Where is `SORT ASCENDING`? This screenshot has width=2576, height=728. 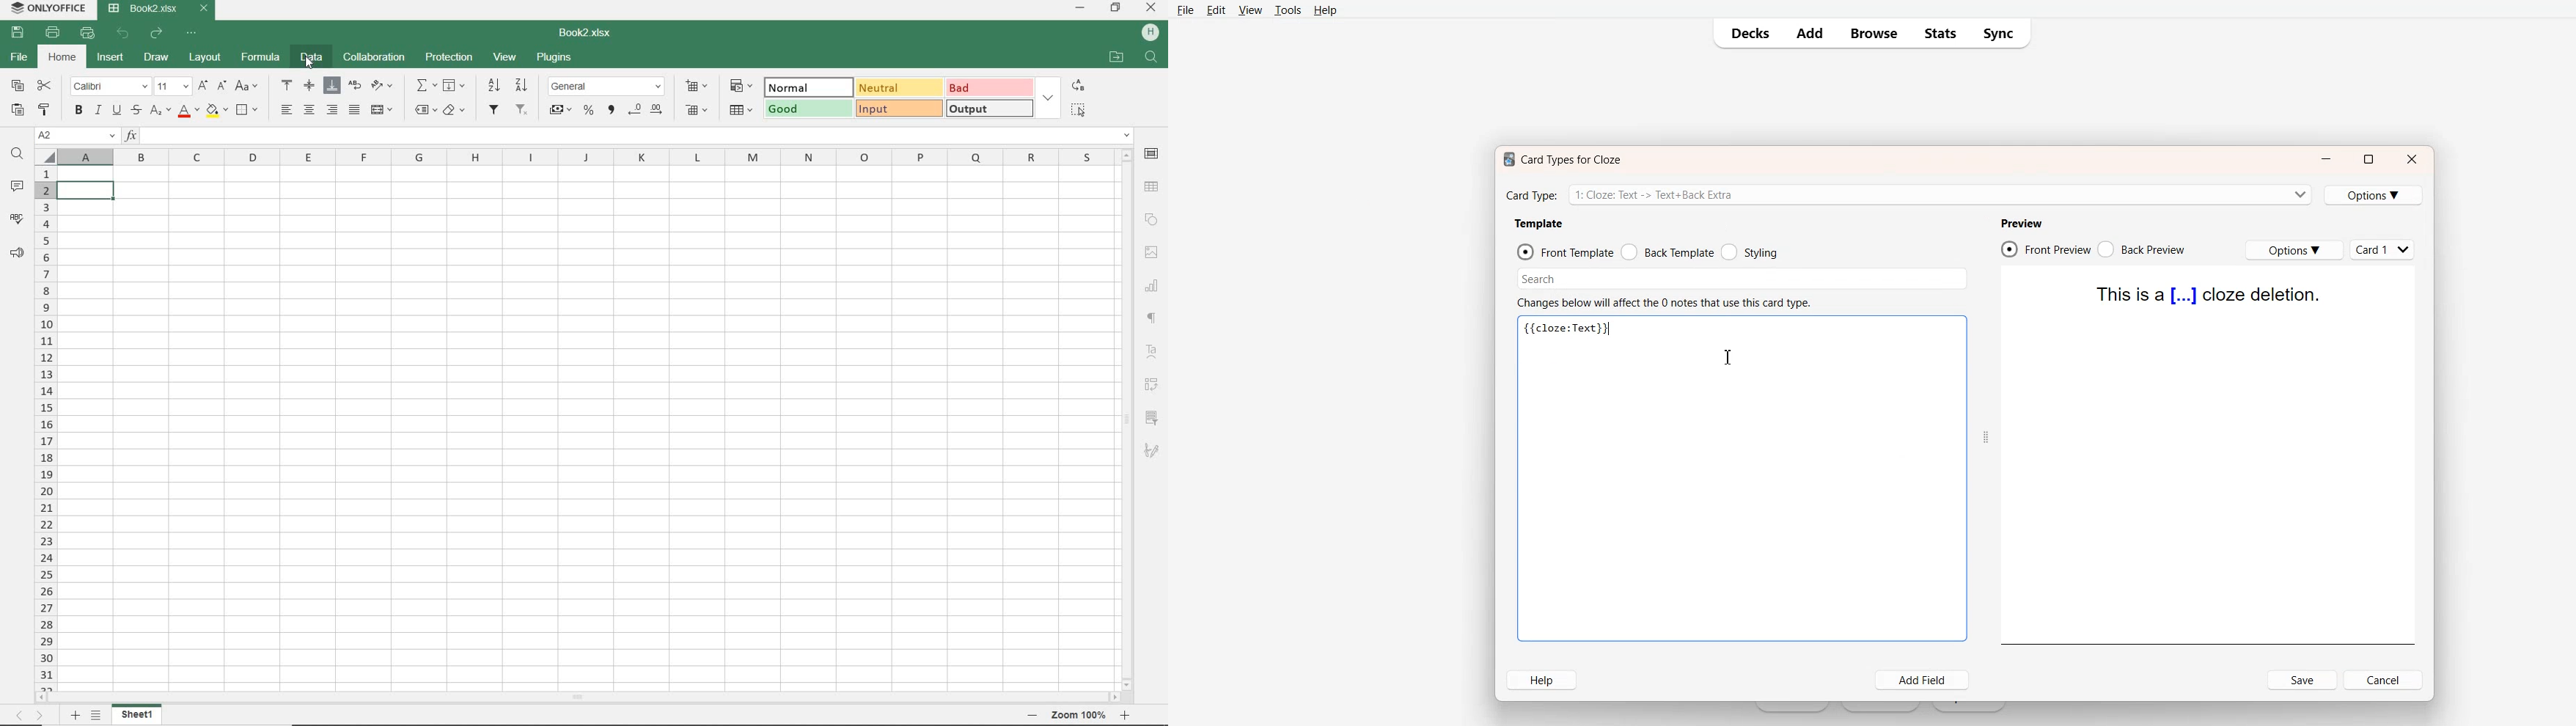
SORT ASCENDING is located at coordinates (492, 85).